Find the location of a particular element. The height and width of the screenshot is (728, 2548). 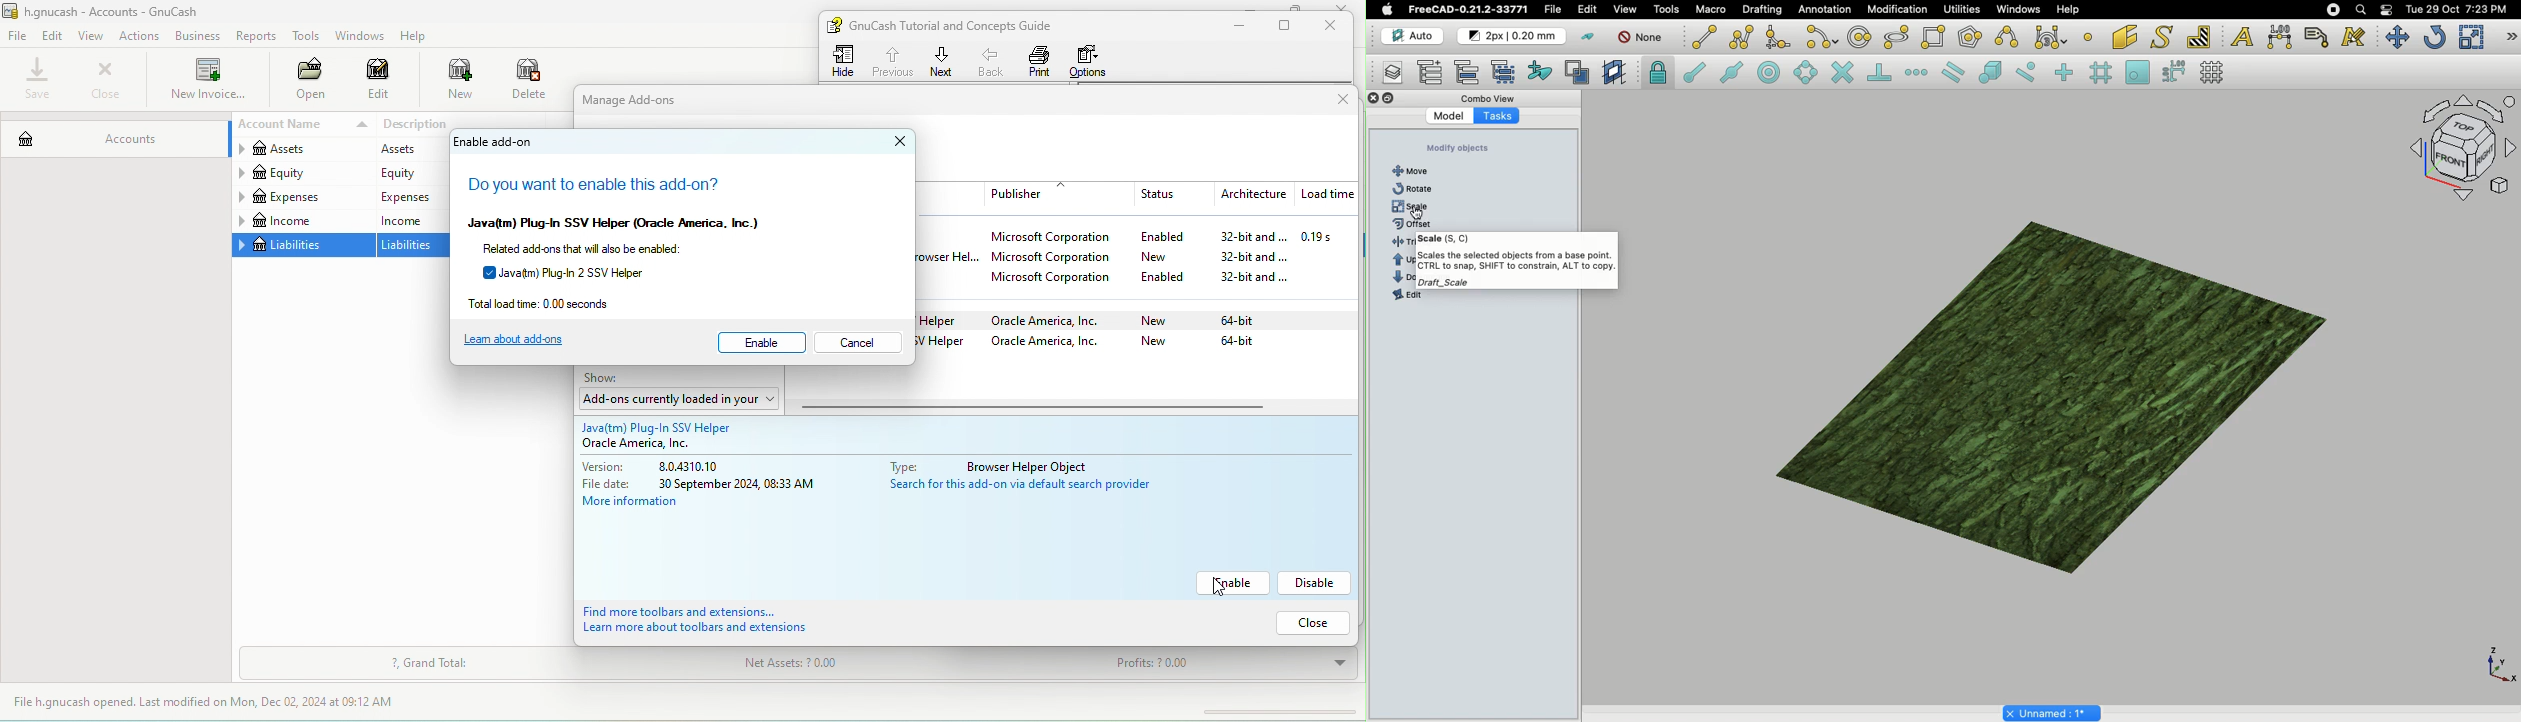

liabilities is located at coordinates (302, 246).